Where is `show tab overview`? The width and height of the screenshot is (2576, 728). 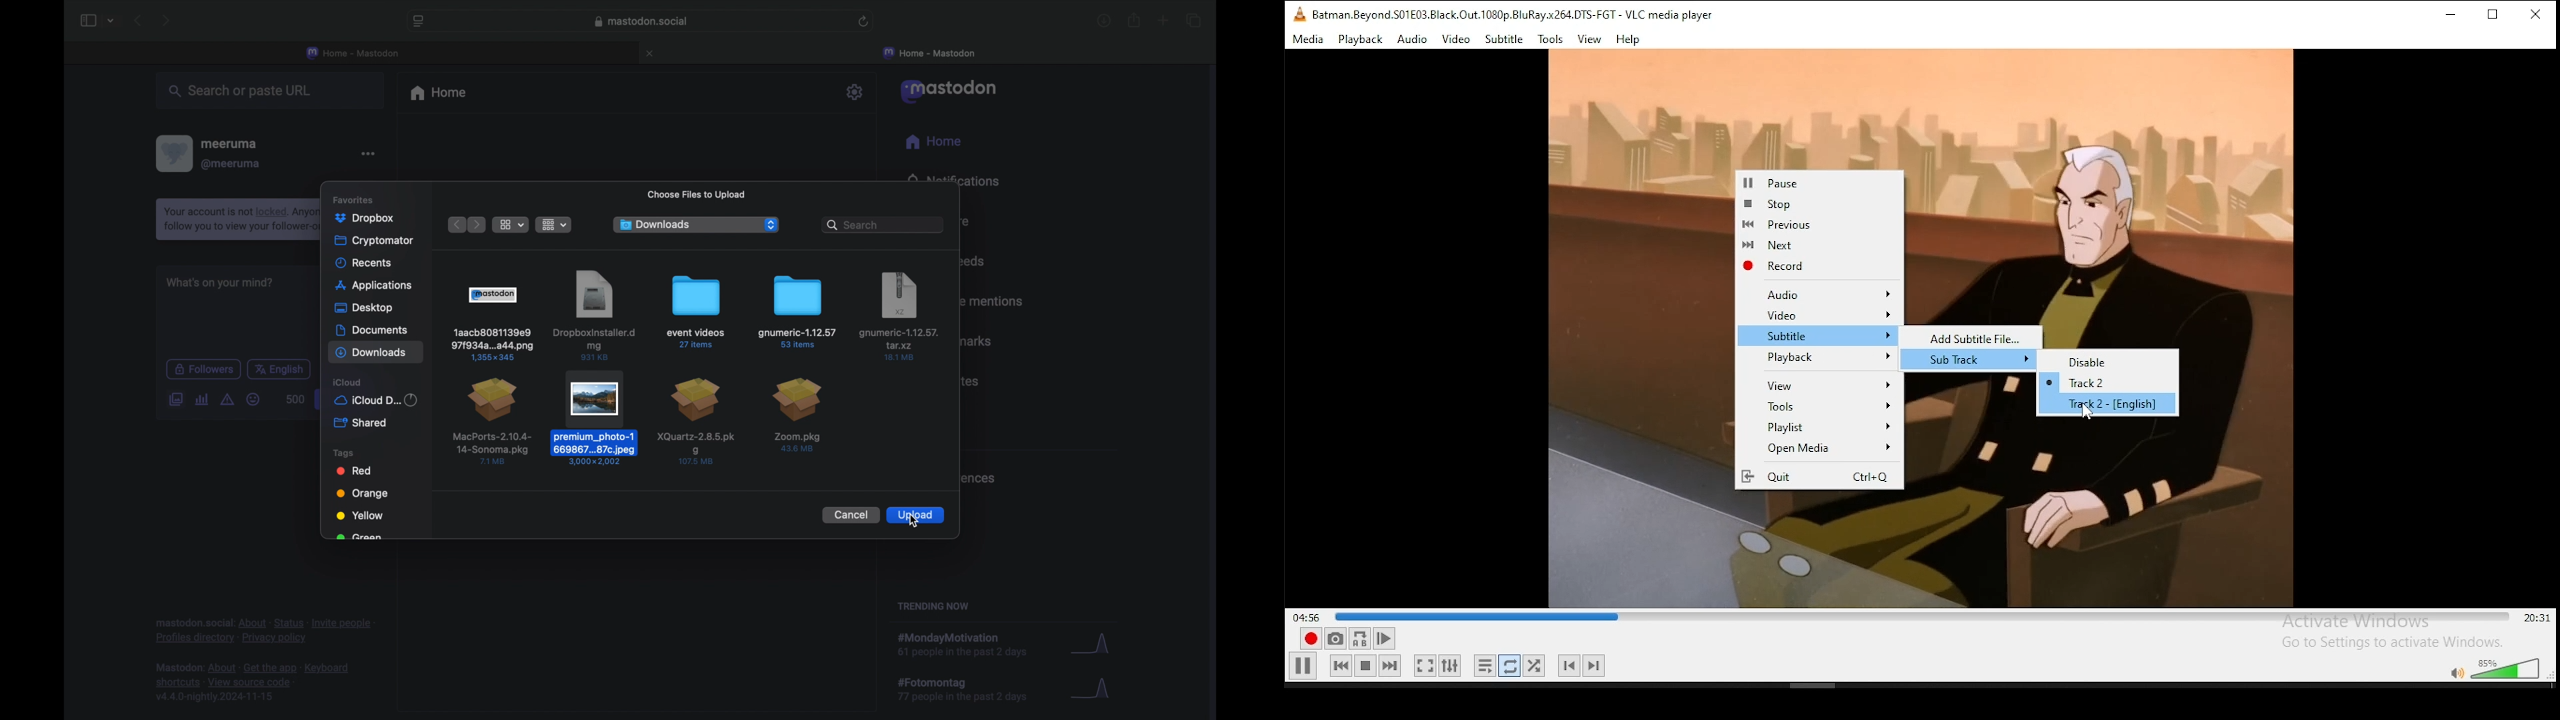 show tab overview is located at coordinates (1193, 20).